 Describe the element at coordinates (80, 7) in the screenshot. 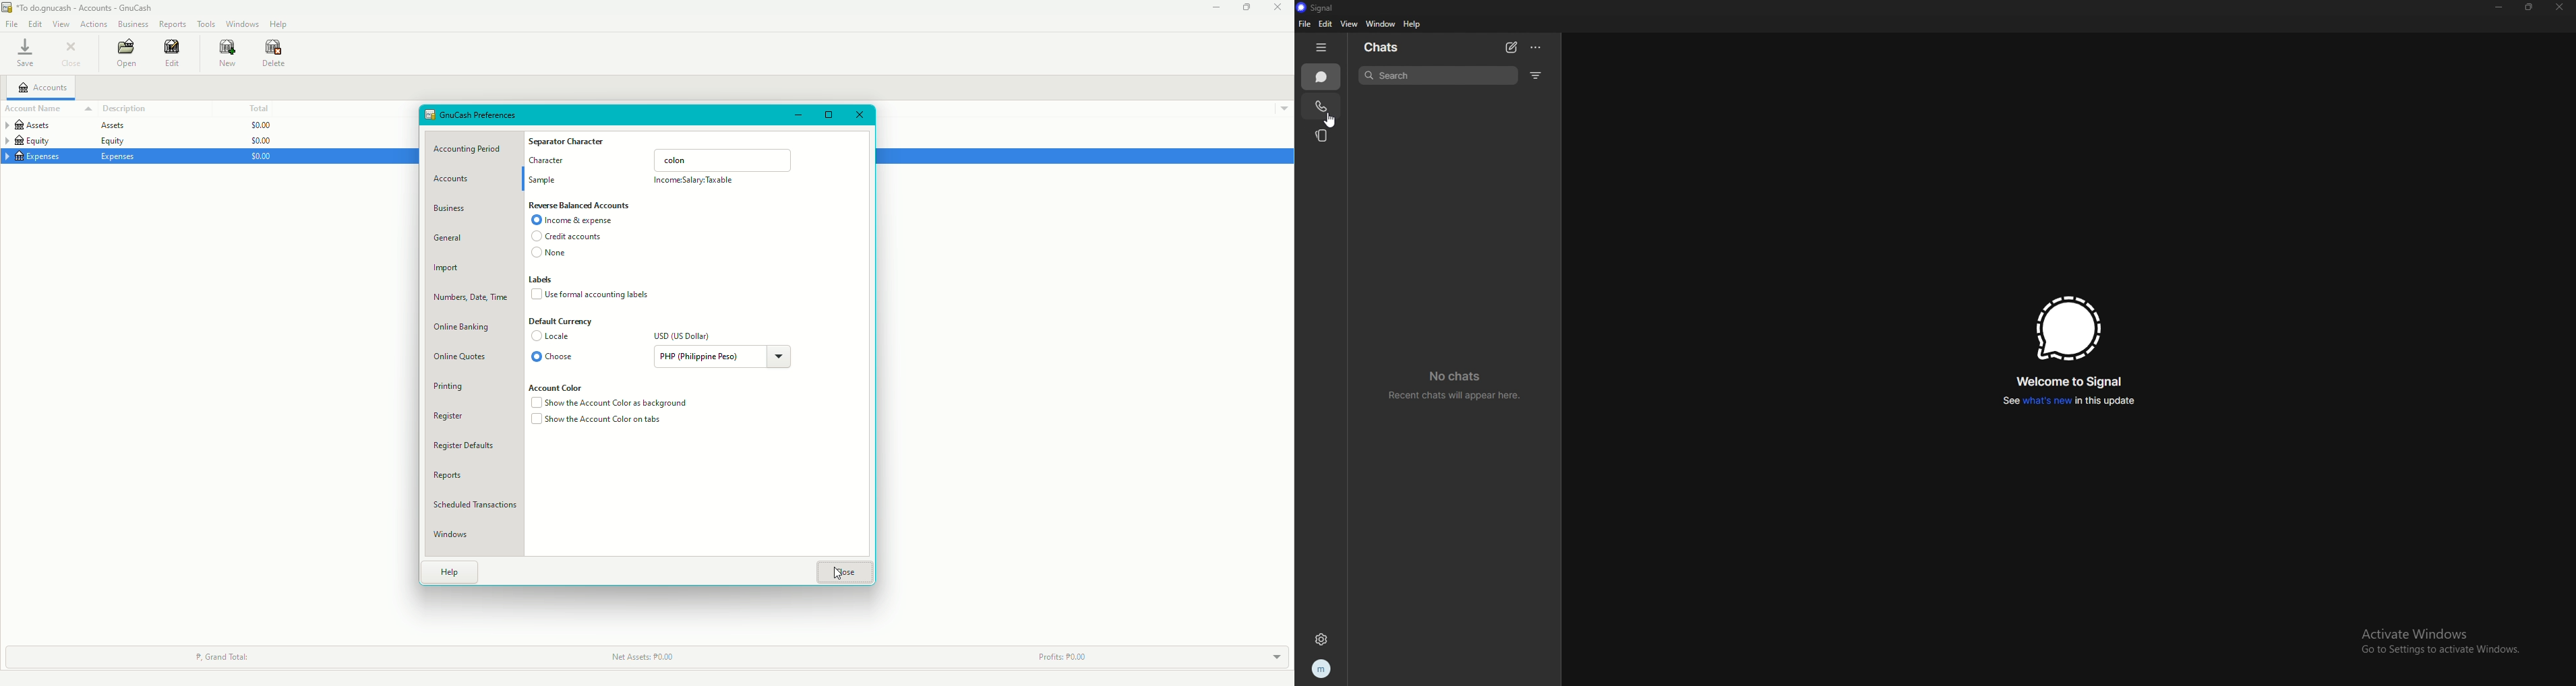

I see `GnuCash` at that location.